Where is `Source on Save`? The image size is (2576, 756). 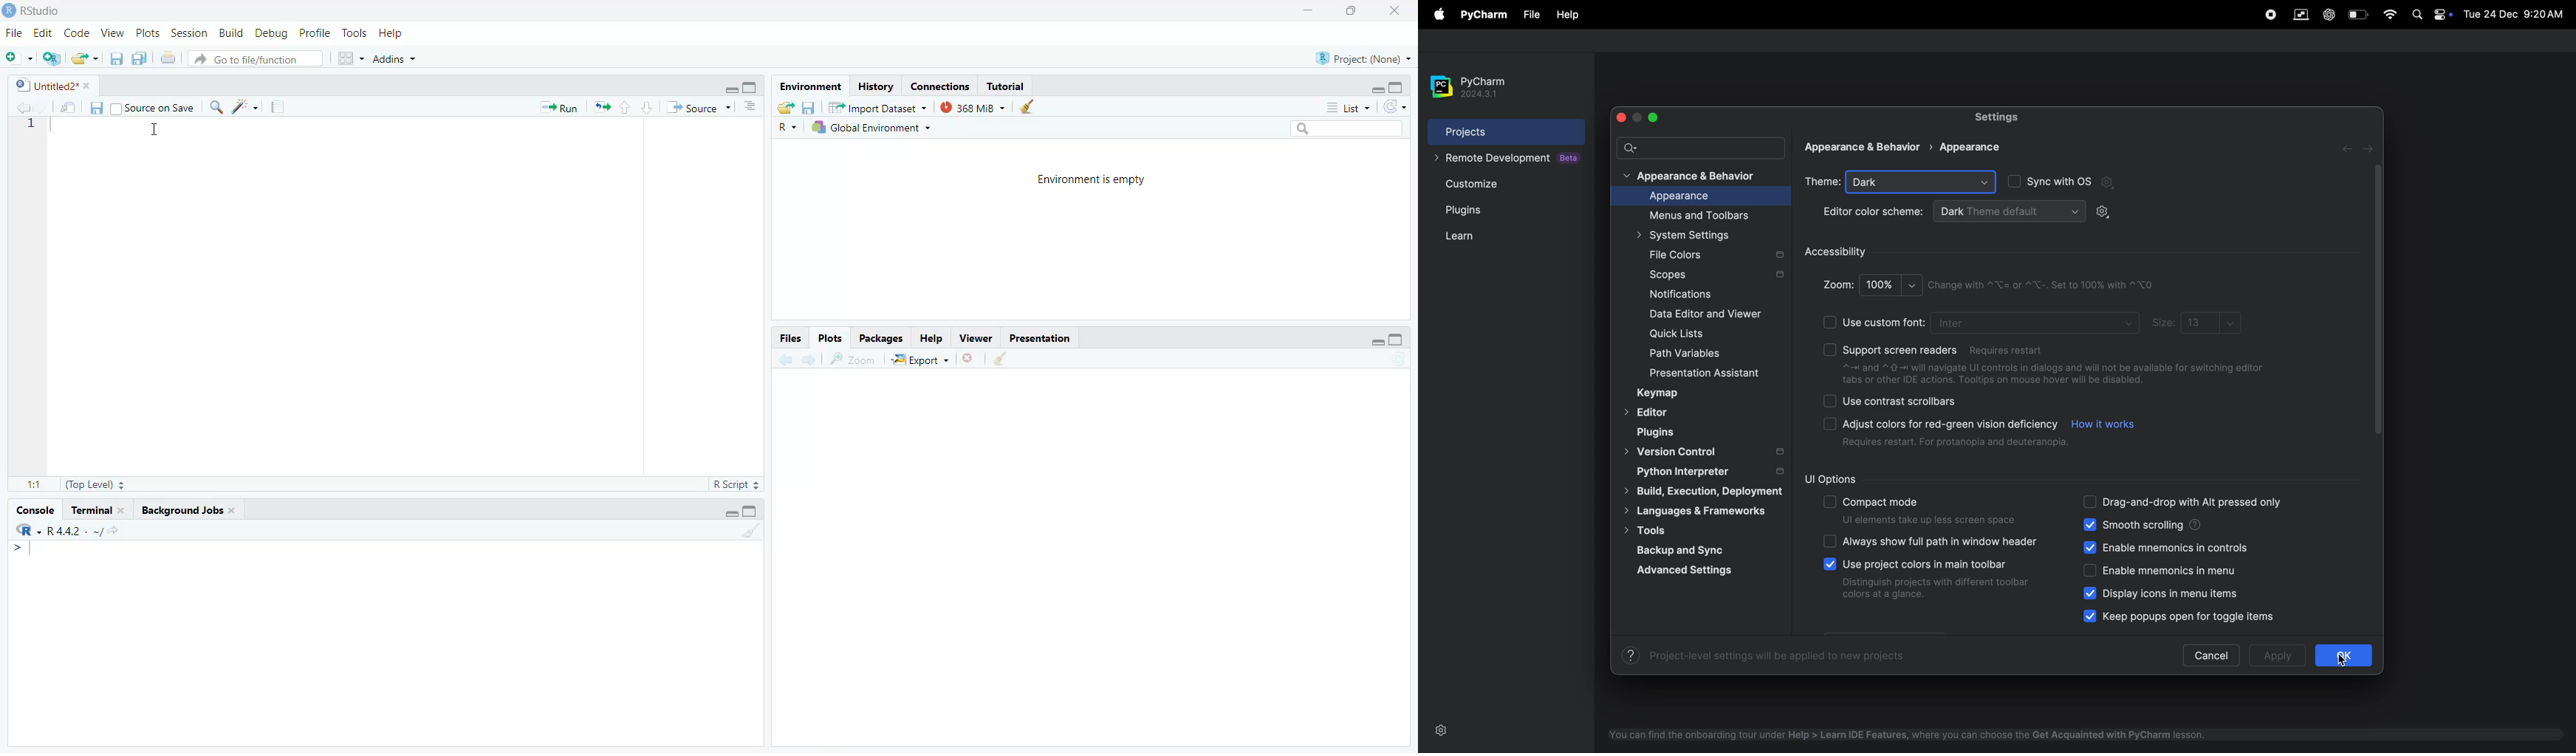
Source on Save is located at coordinates (158, 108).